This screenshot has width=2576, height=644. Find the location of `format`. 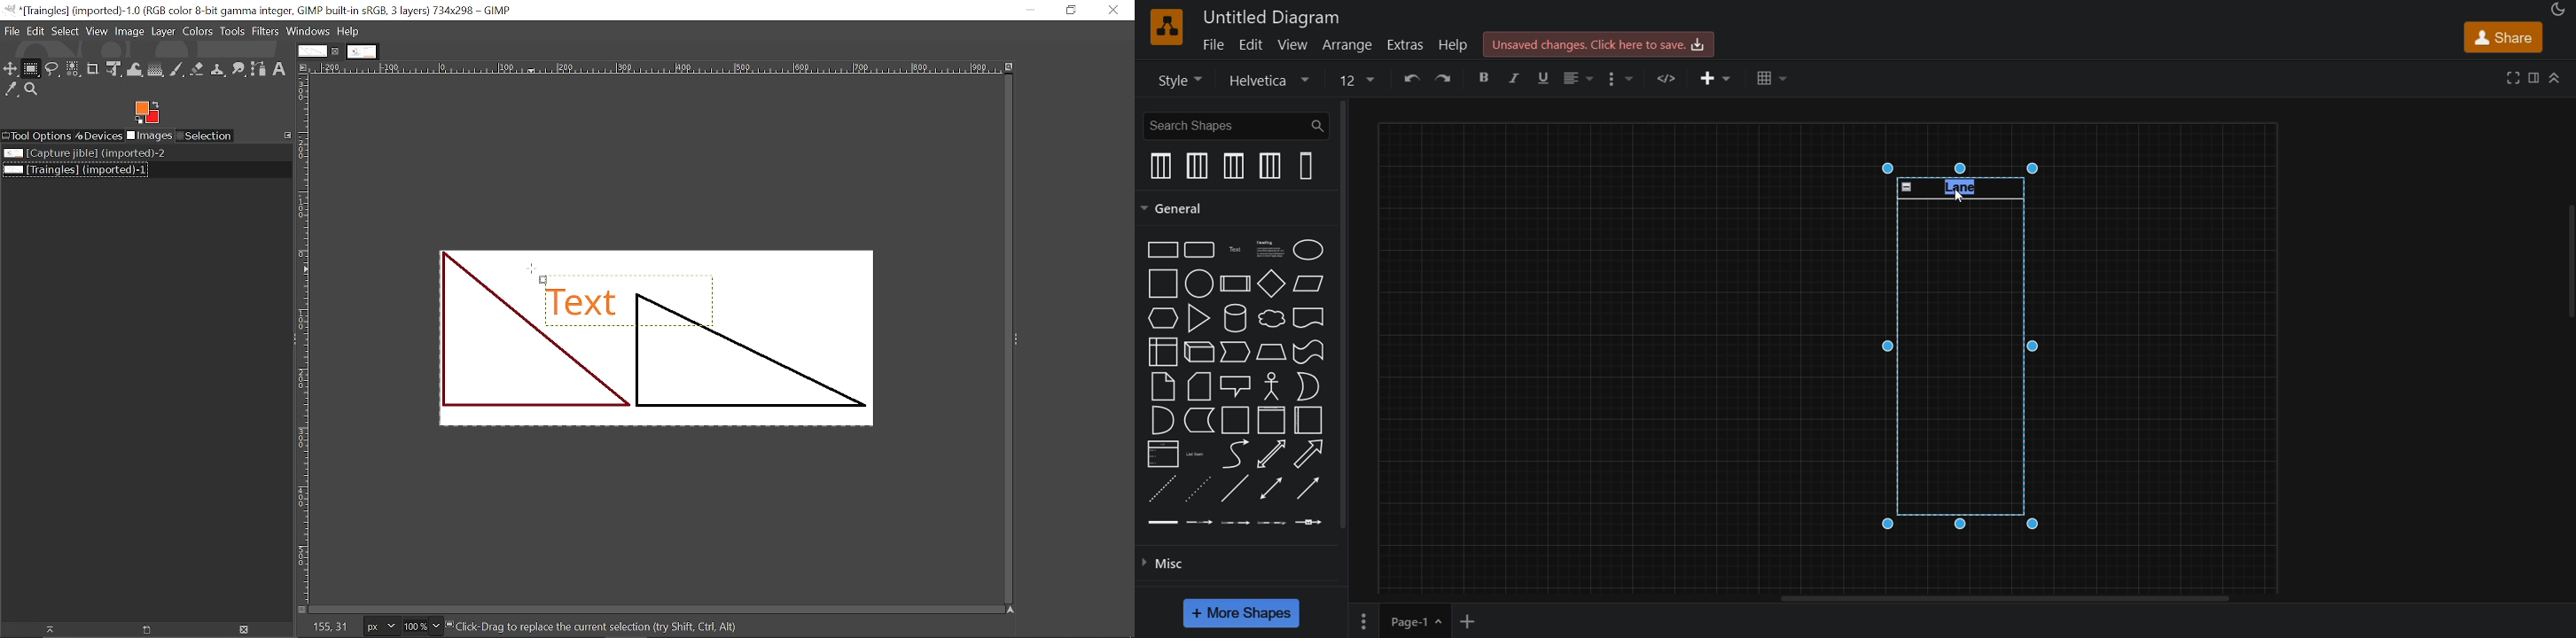

format is located at coordinates (1622, 80).